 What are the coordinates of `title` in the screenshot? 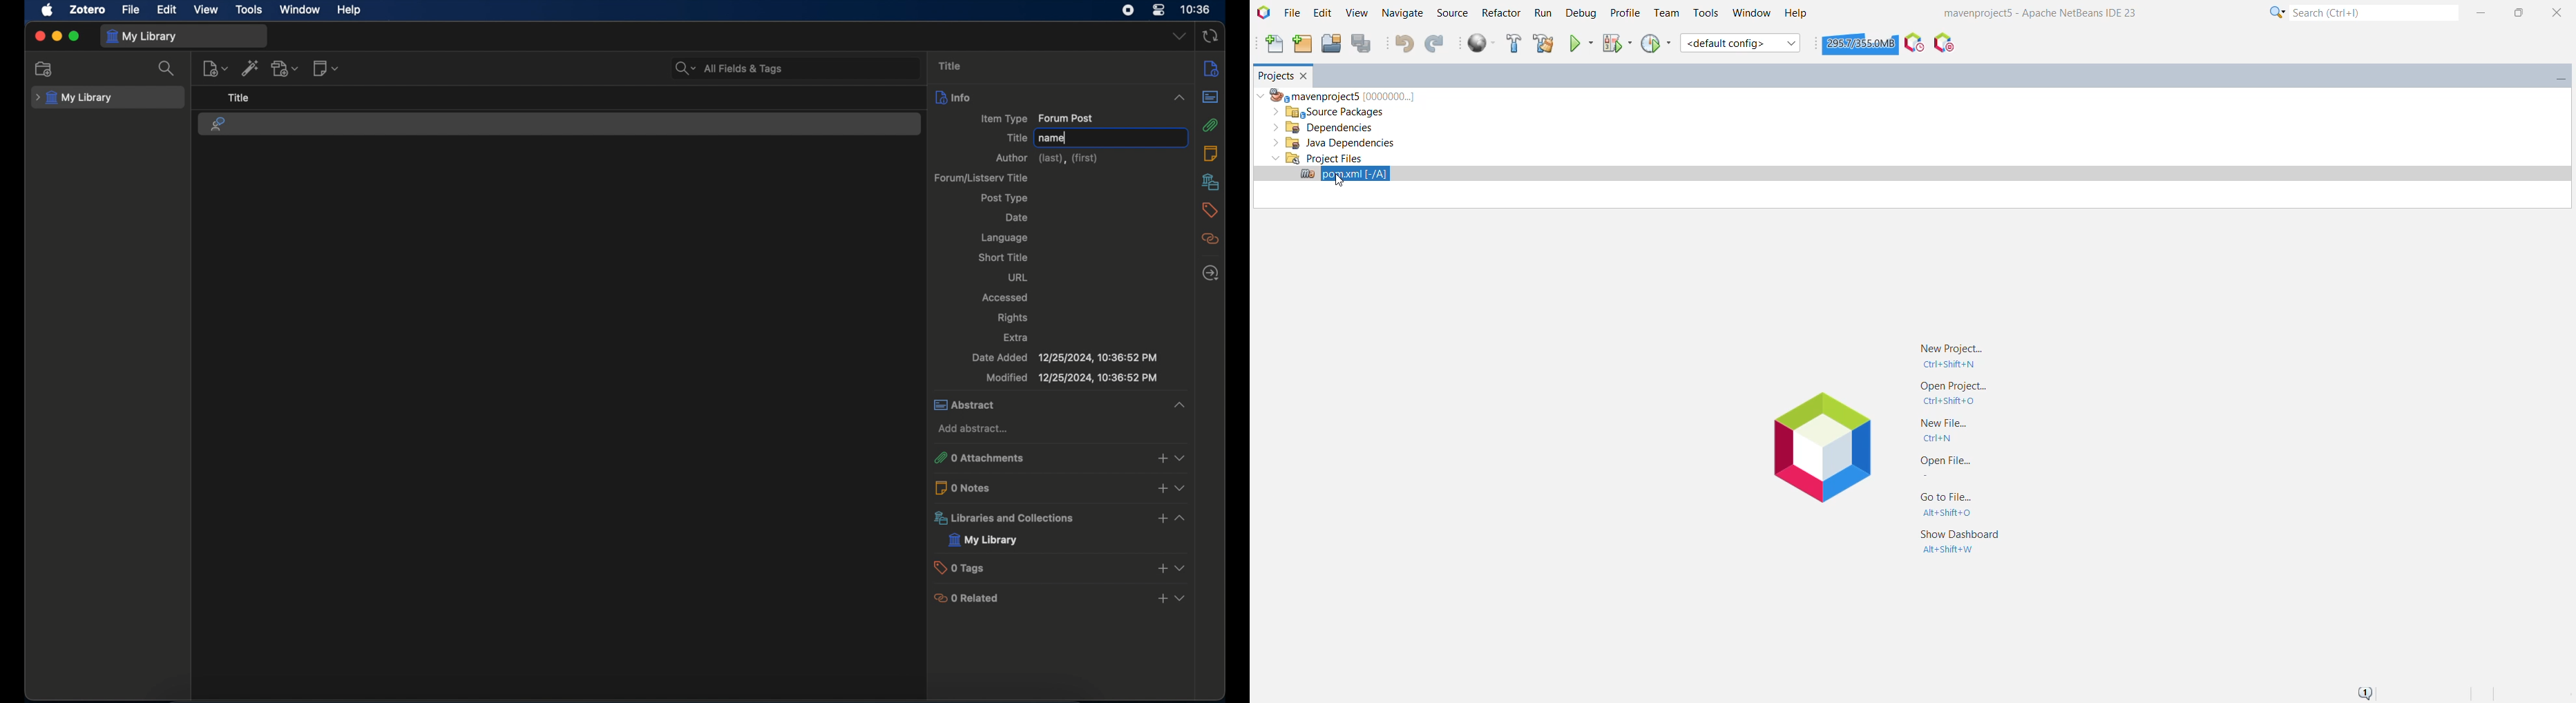 It's located at (239, 97).